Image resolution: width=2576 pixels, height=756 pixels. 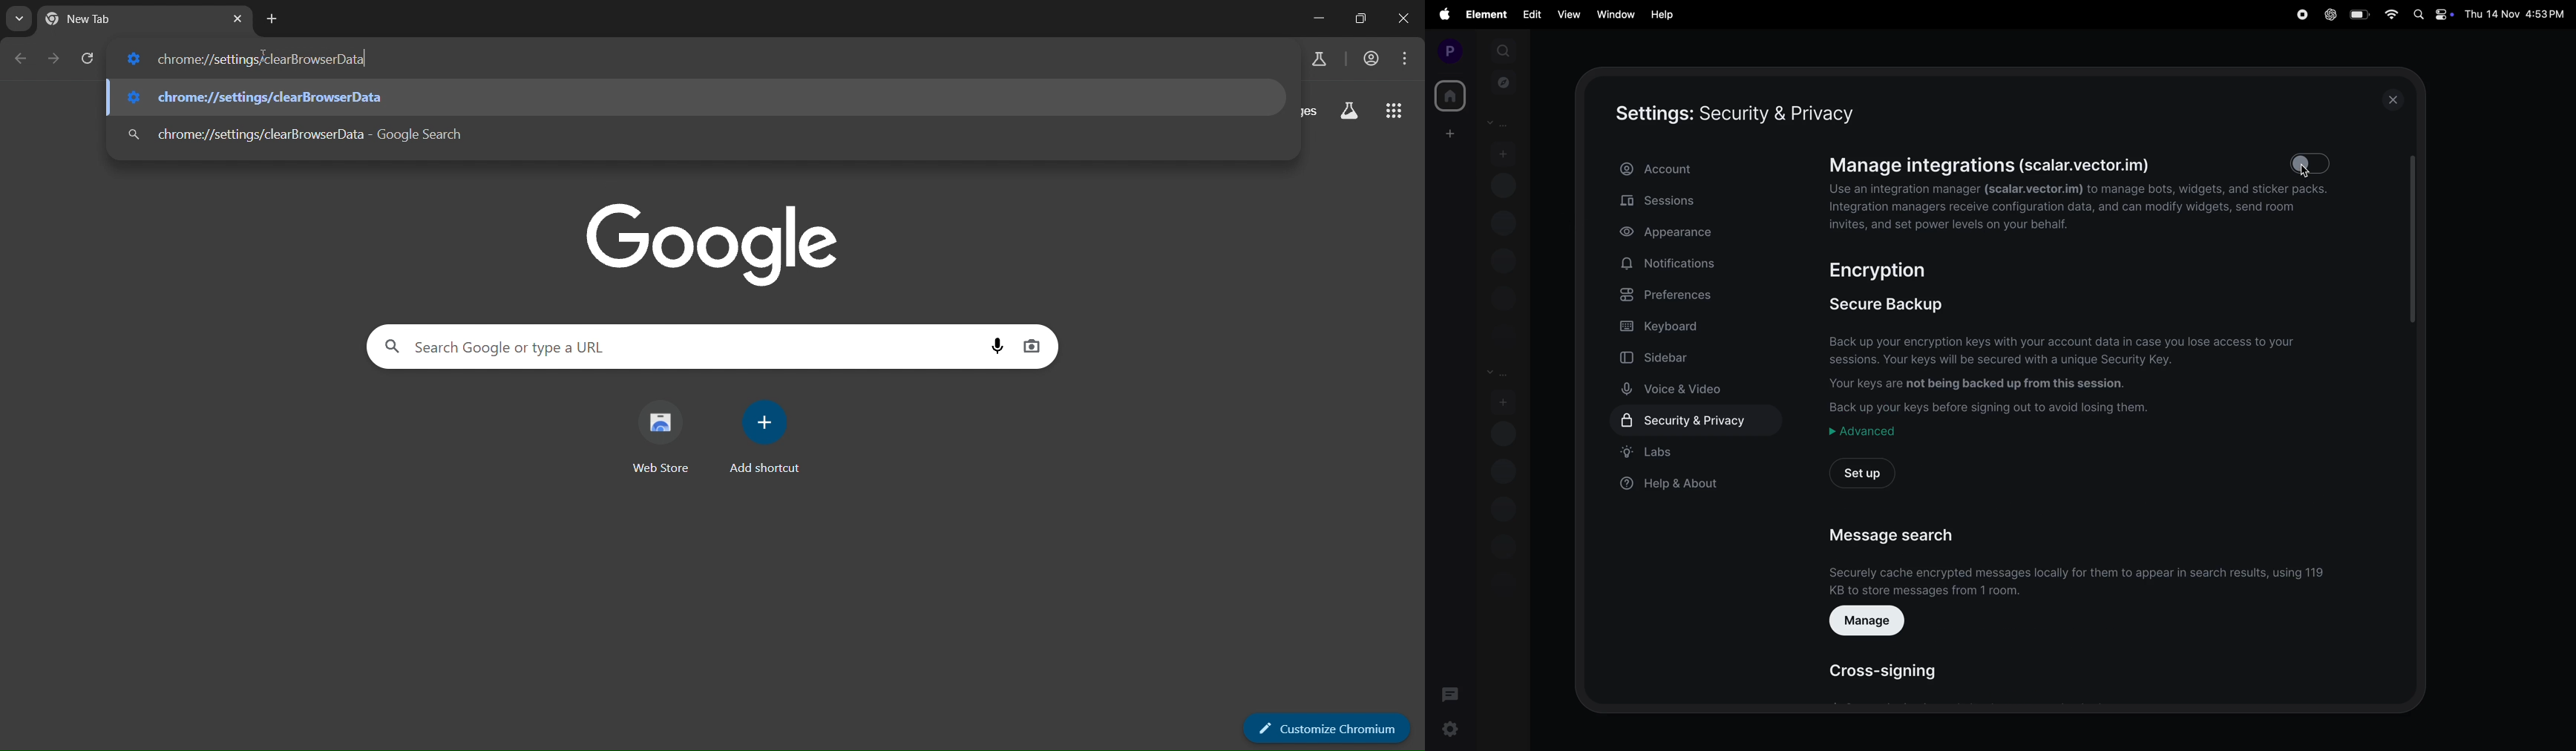 What do you see at coordinates (2419, 13) in the screenshot?
I see `spotlight search` at bounding box center [2419, 13].